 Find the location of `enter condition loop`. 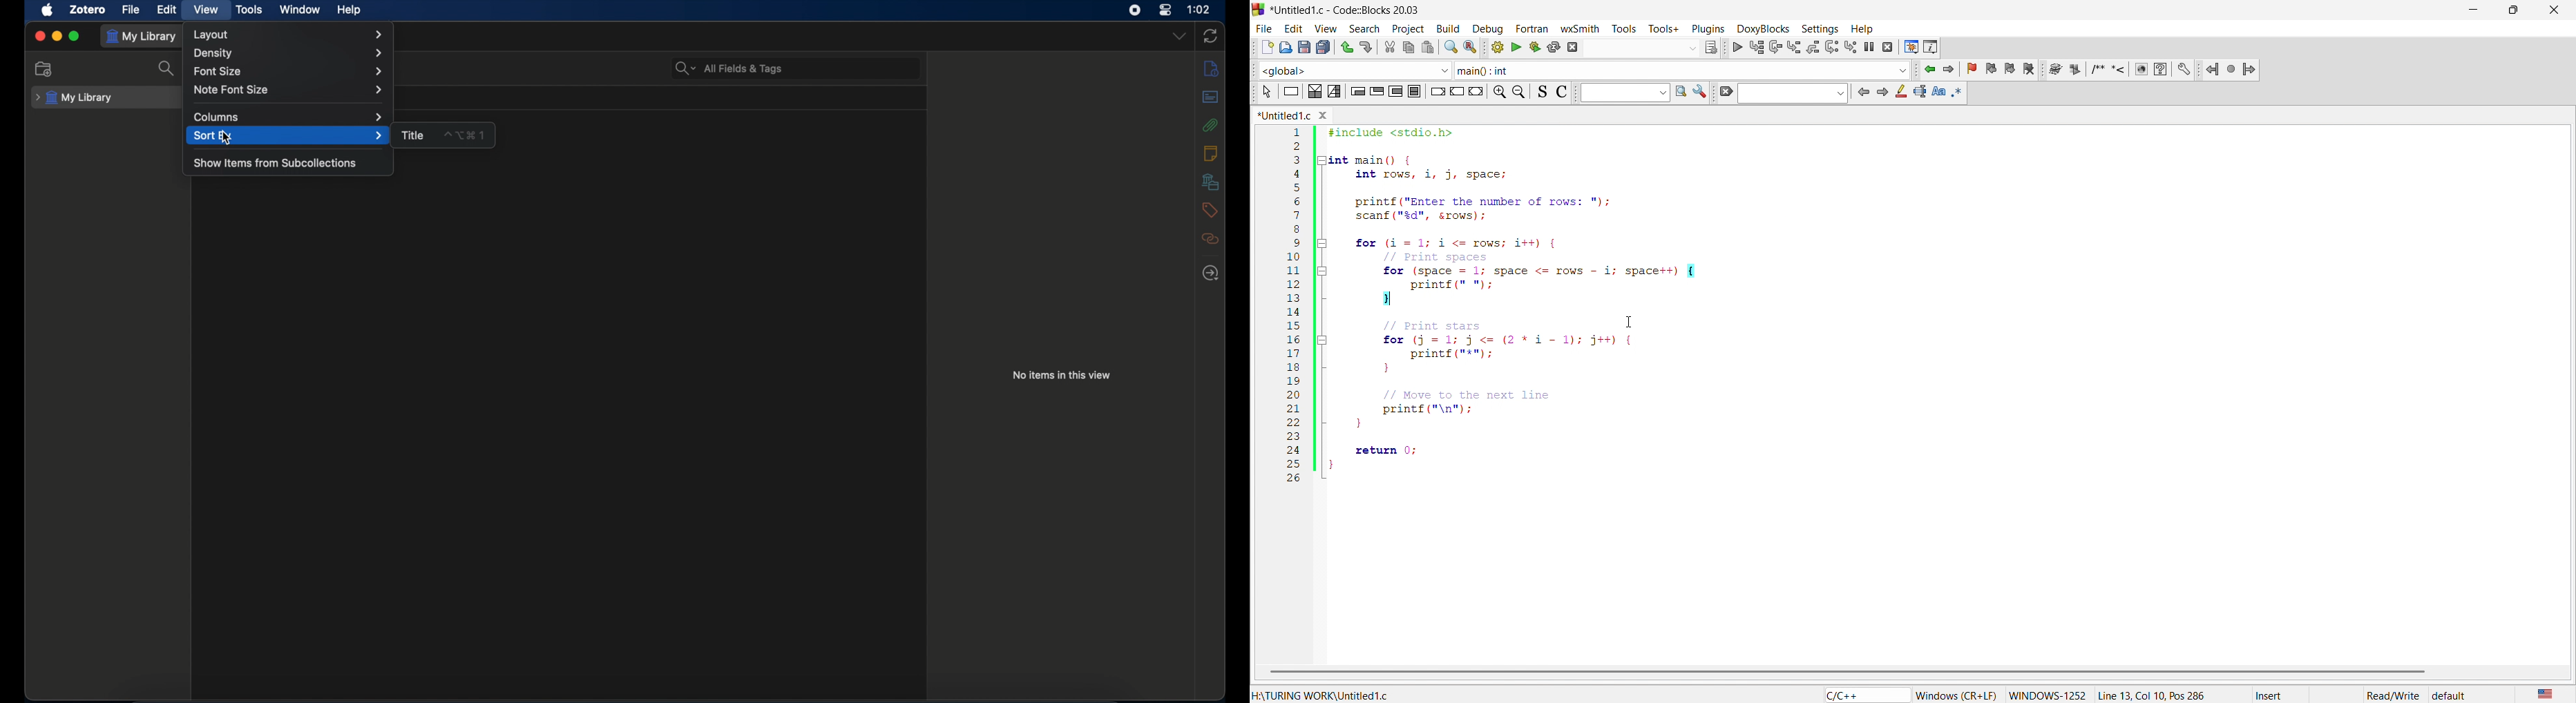

enter condition loop is located at coordinates (1357, 91).